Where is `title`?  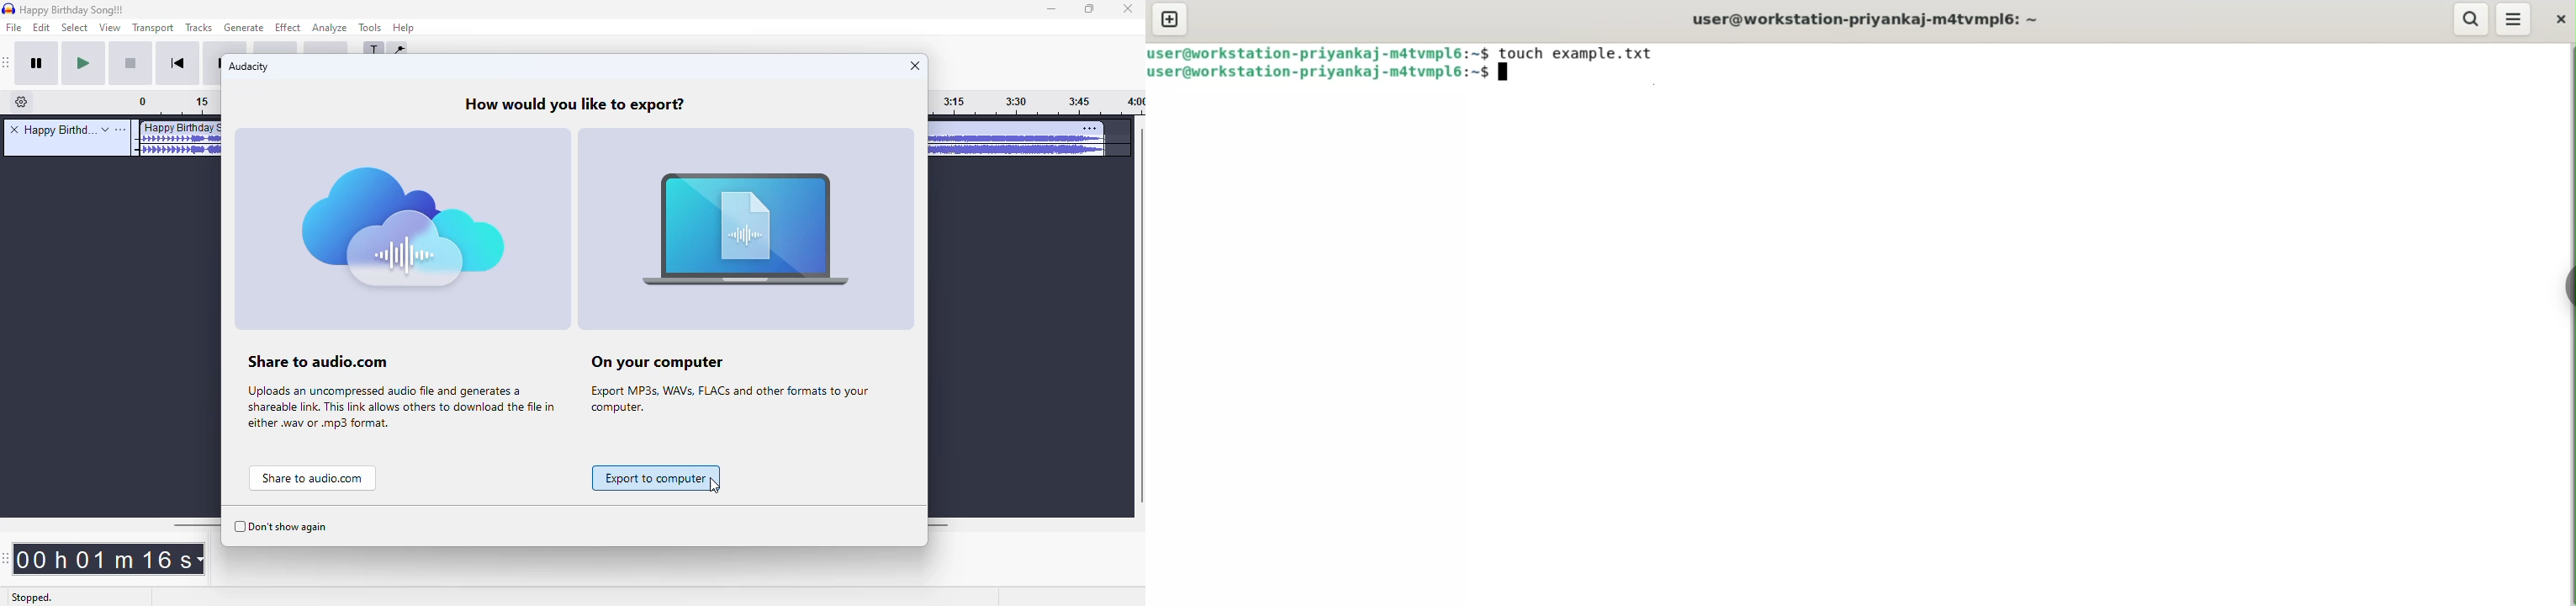
title is located at coordinates (58, 130).